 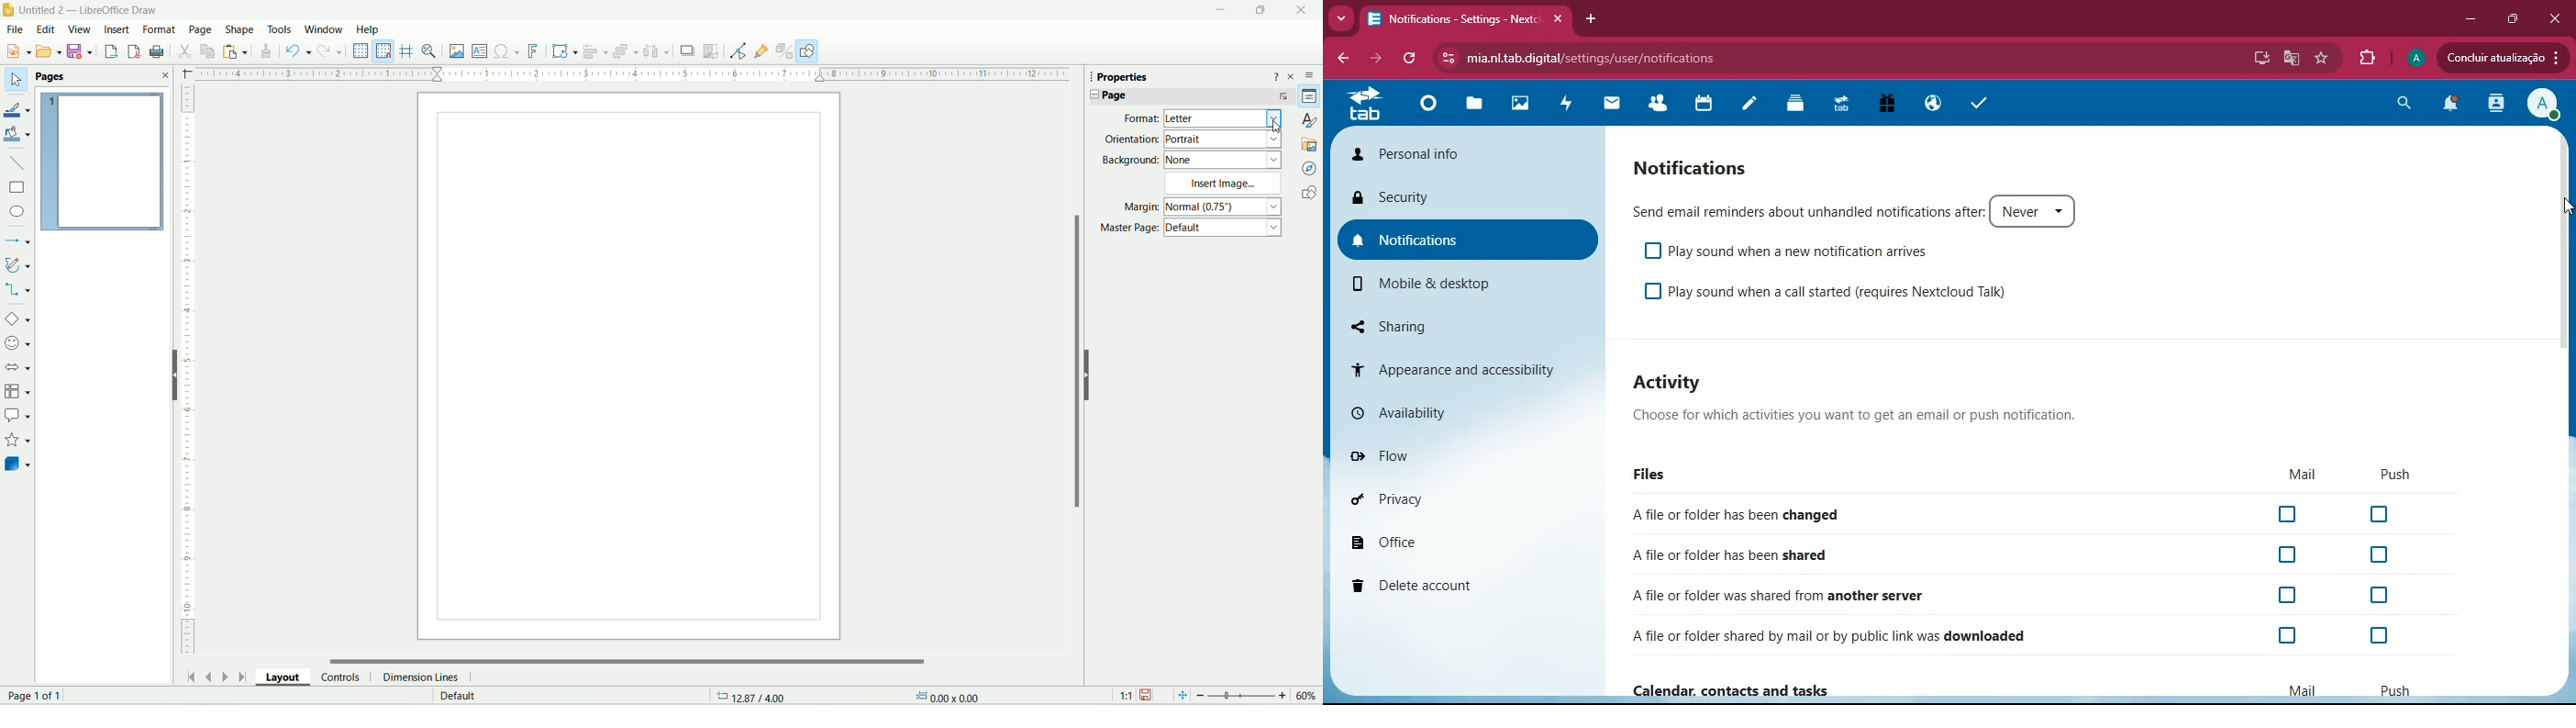 What do you see at coordinates (1448, 286) in the screenshot?
I see `mobile & desktop` at bounding box center [1448, 286].